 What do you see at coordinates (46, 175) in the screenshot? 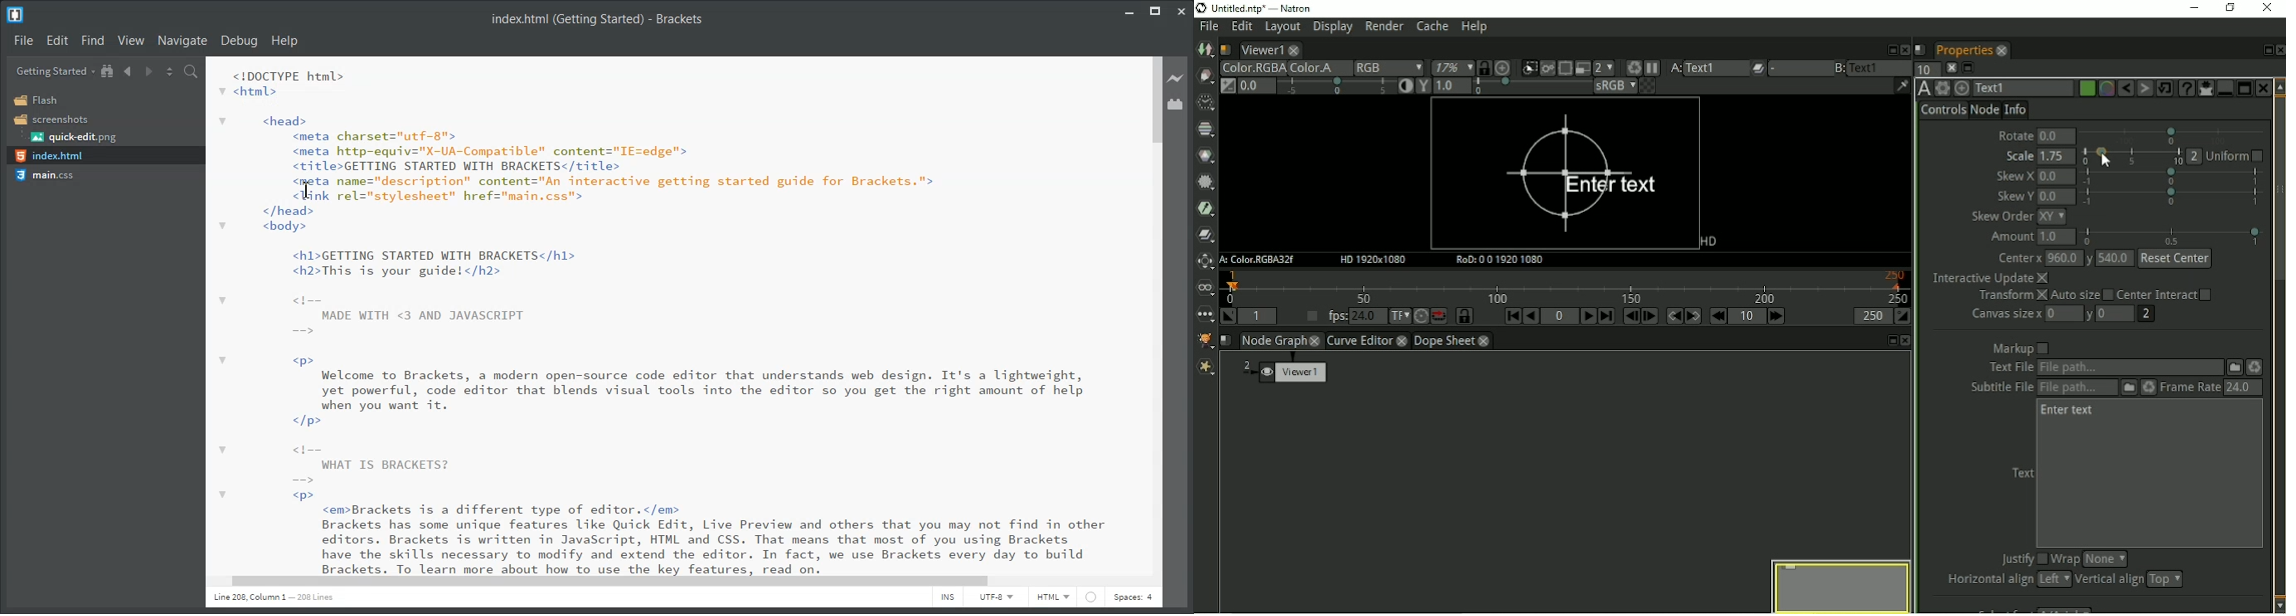
I see `main.css` at bounding box center [46, 175].